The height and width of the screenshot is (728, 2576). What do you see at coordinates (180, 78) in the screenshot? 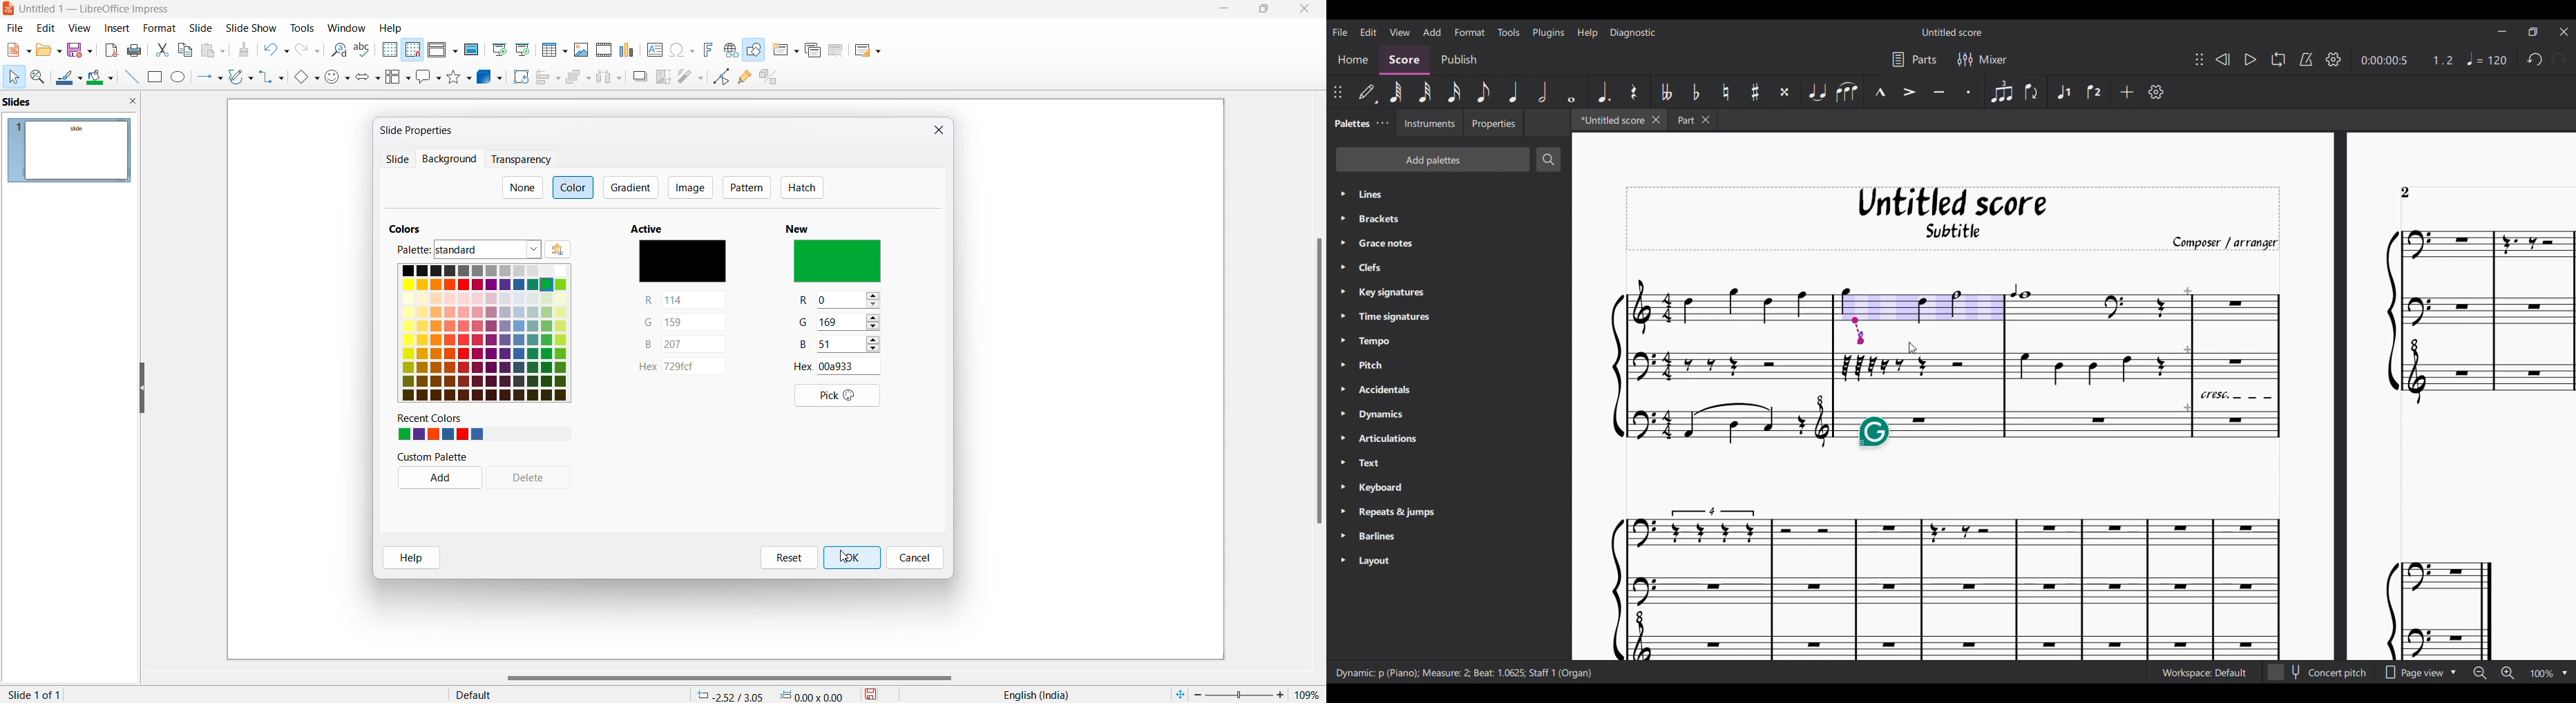
I see `ellipse` at bounding box center [180, 78].